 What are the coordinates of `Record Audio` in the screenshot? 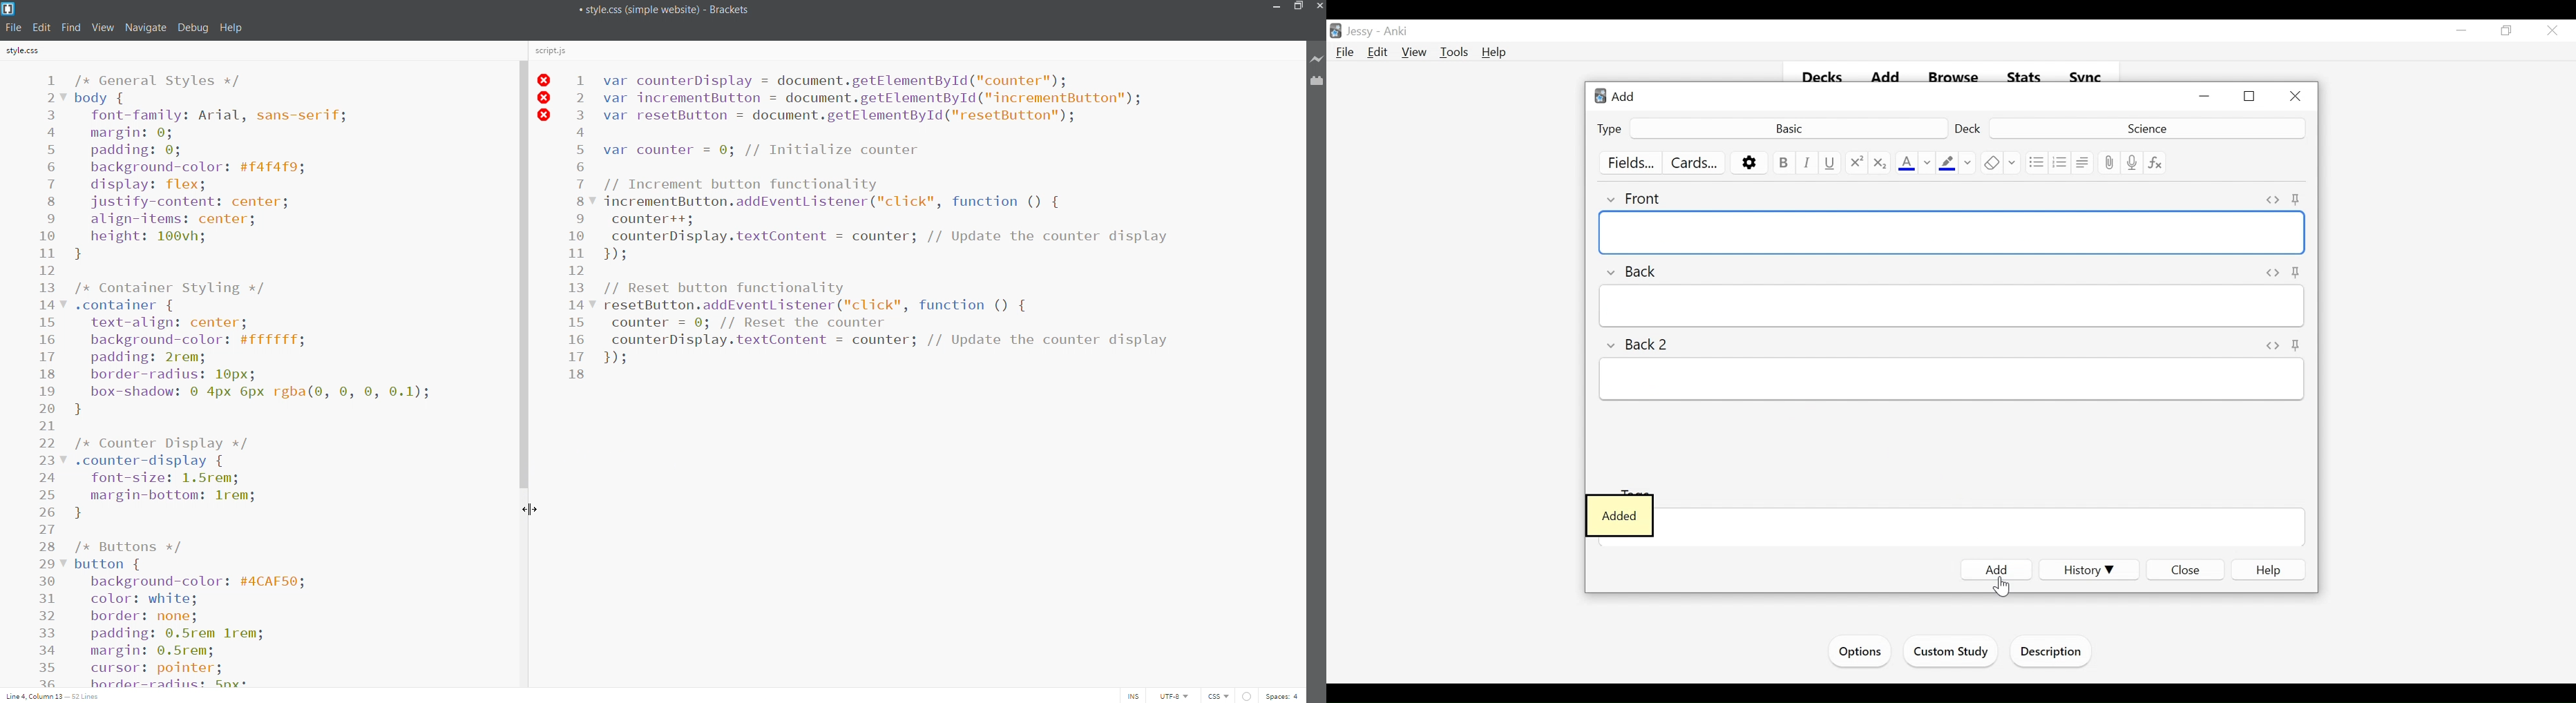 It's located at (2132, 163).